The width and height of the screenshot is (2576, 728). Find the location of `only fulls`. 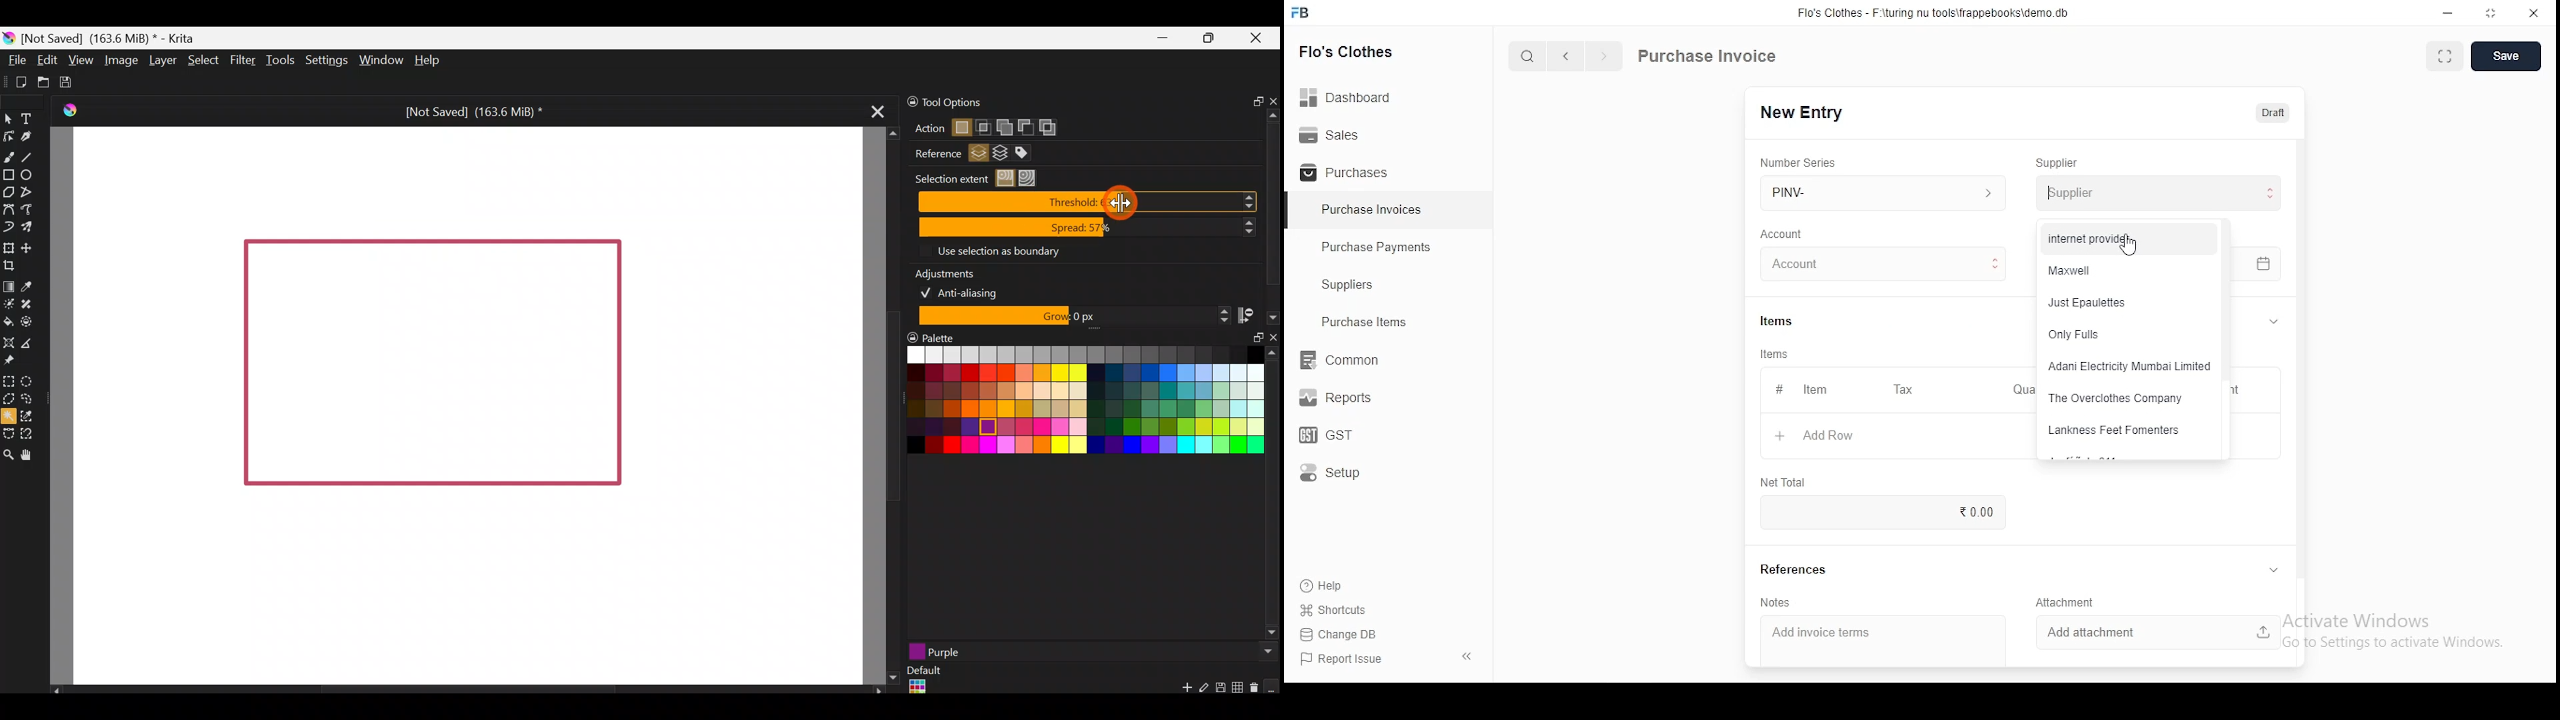

only fulls is located at coordinates (2129, 335).